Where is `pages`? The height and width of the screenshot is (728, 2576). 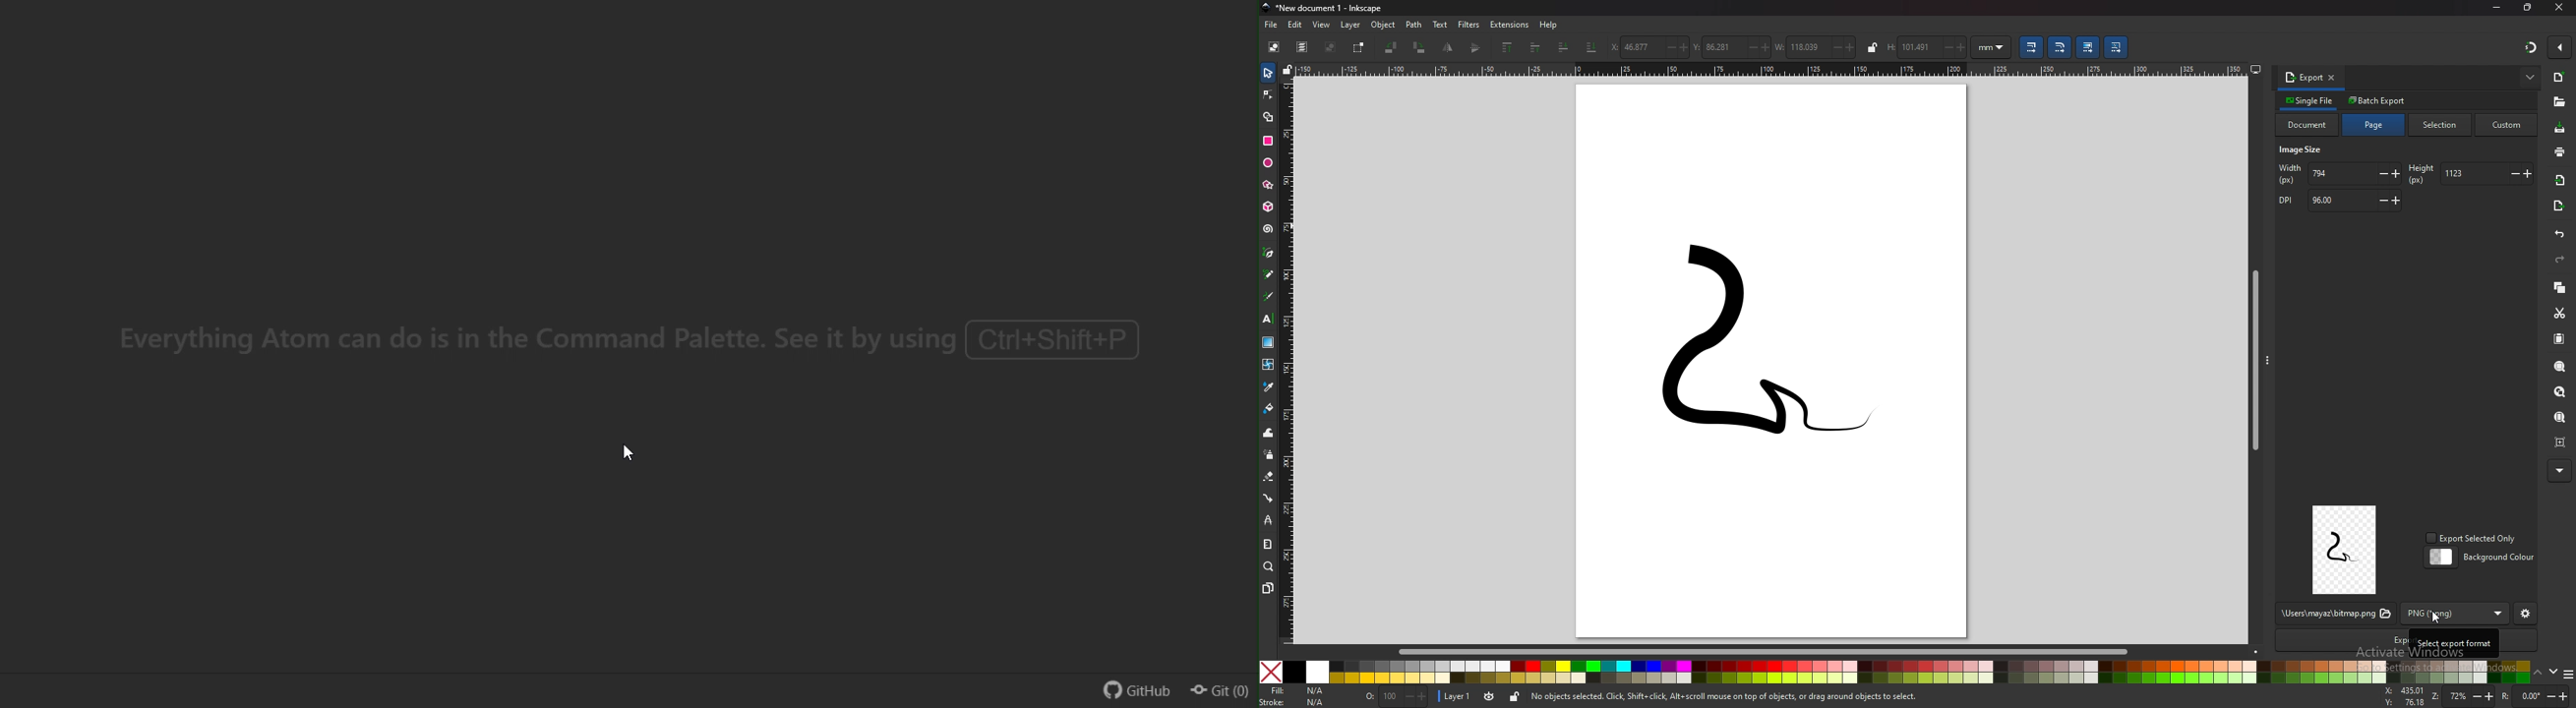 pages is located at coordinates (1268, 588).